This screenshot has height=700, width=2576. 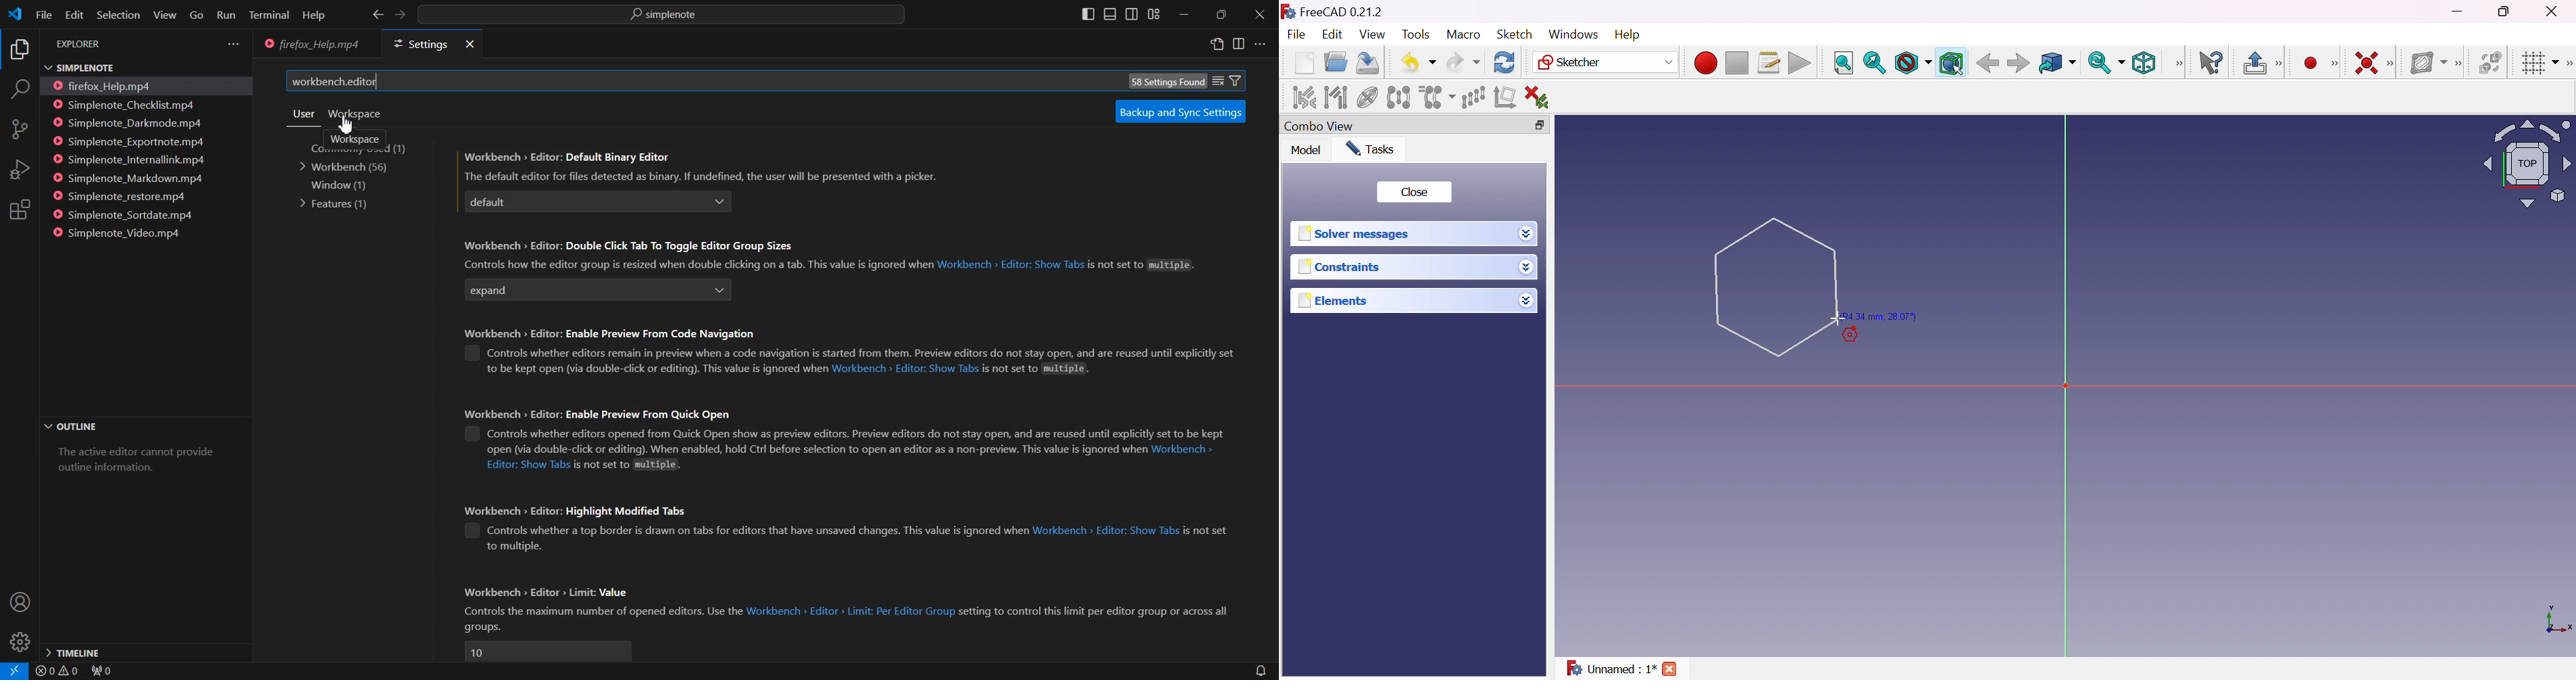 What do you see at coordinates (2280, 64) in the screenshot?
I see `[Sketcher edit model]` at bounding box center [2280, 64].